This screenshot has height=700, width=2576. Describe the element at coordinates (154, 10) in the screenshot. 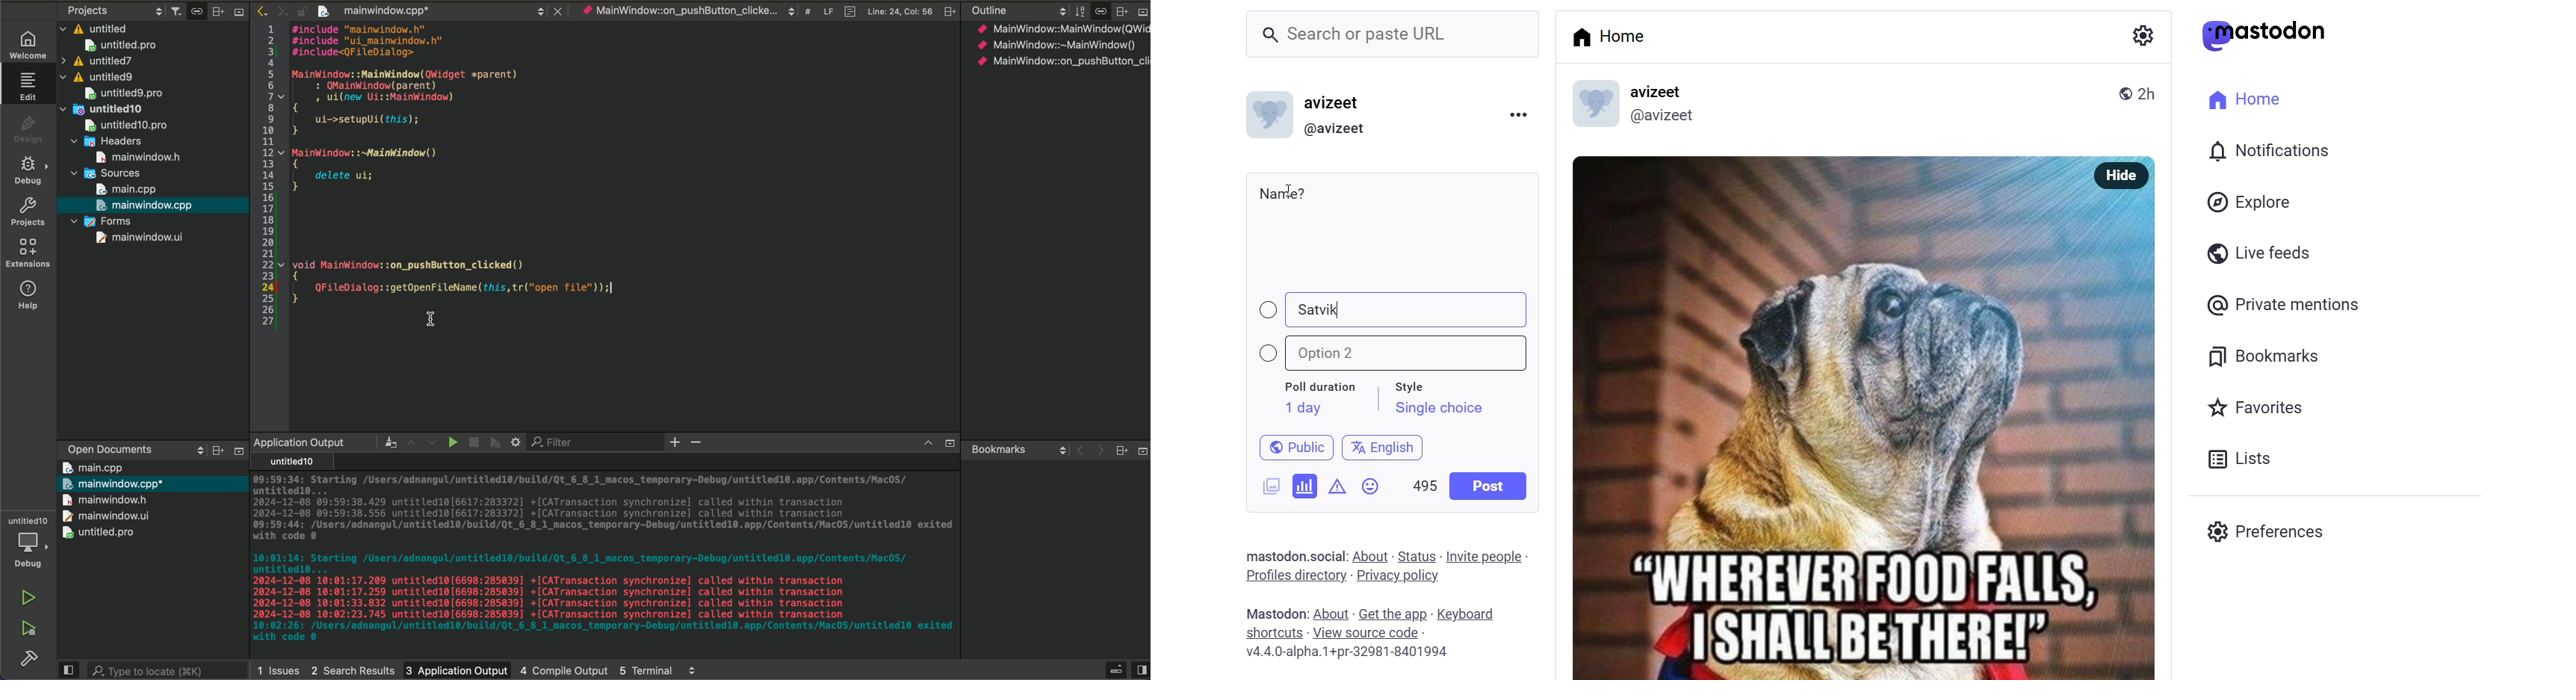

I see `scroll` at that location.